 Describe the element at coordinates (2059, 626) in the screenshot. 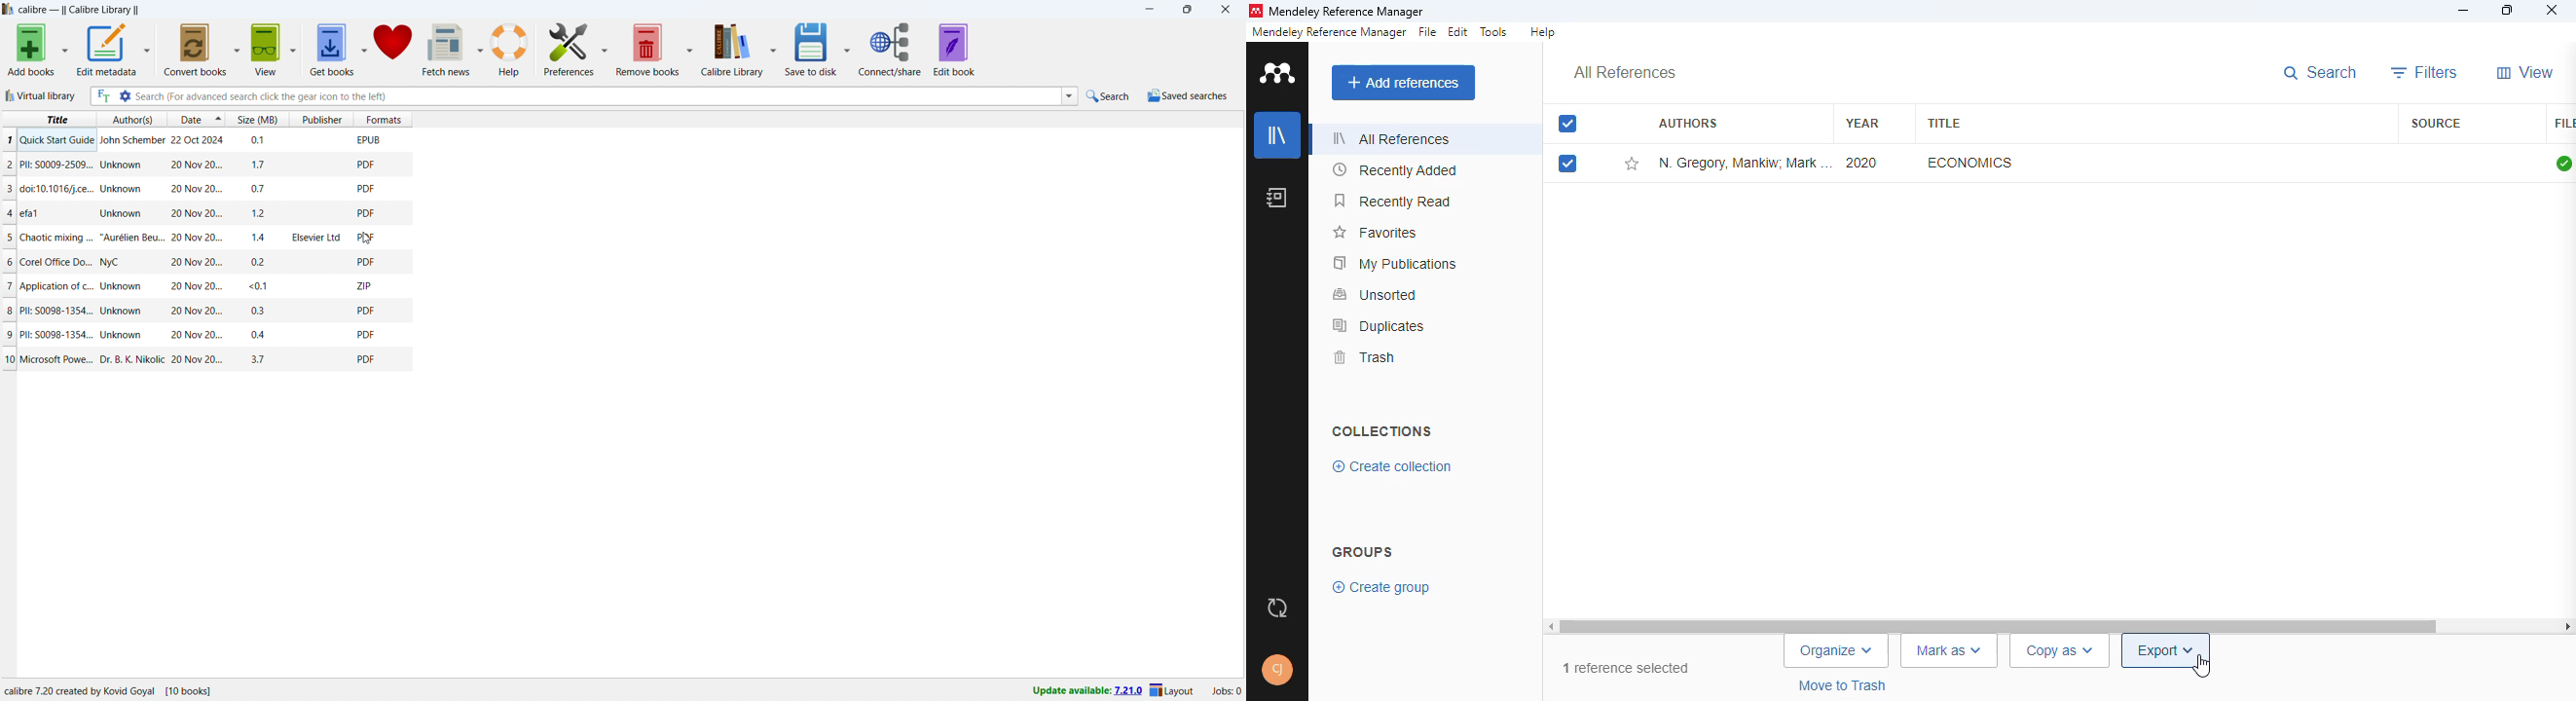

I see `scrollbar` at that location.